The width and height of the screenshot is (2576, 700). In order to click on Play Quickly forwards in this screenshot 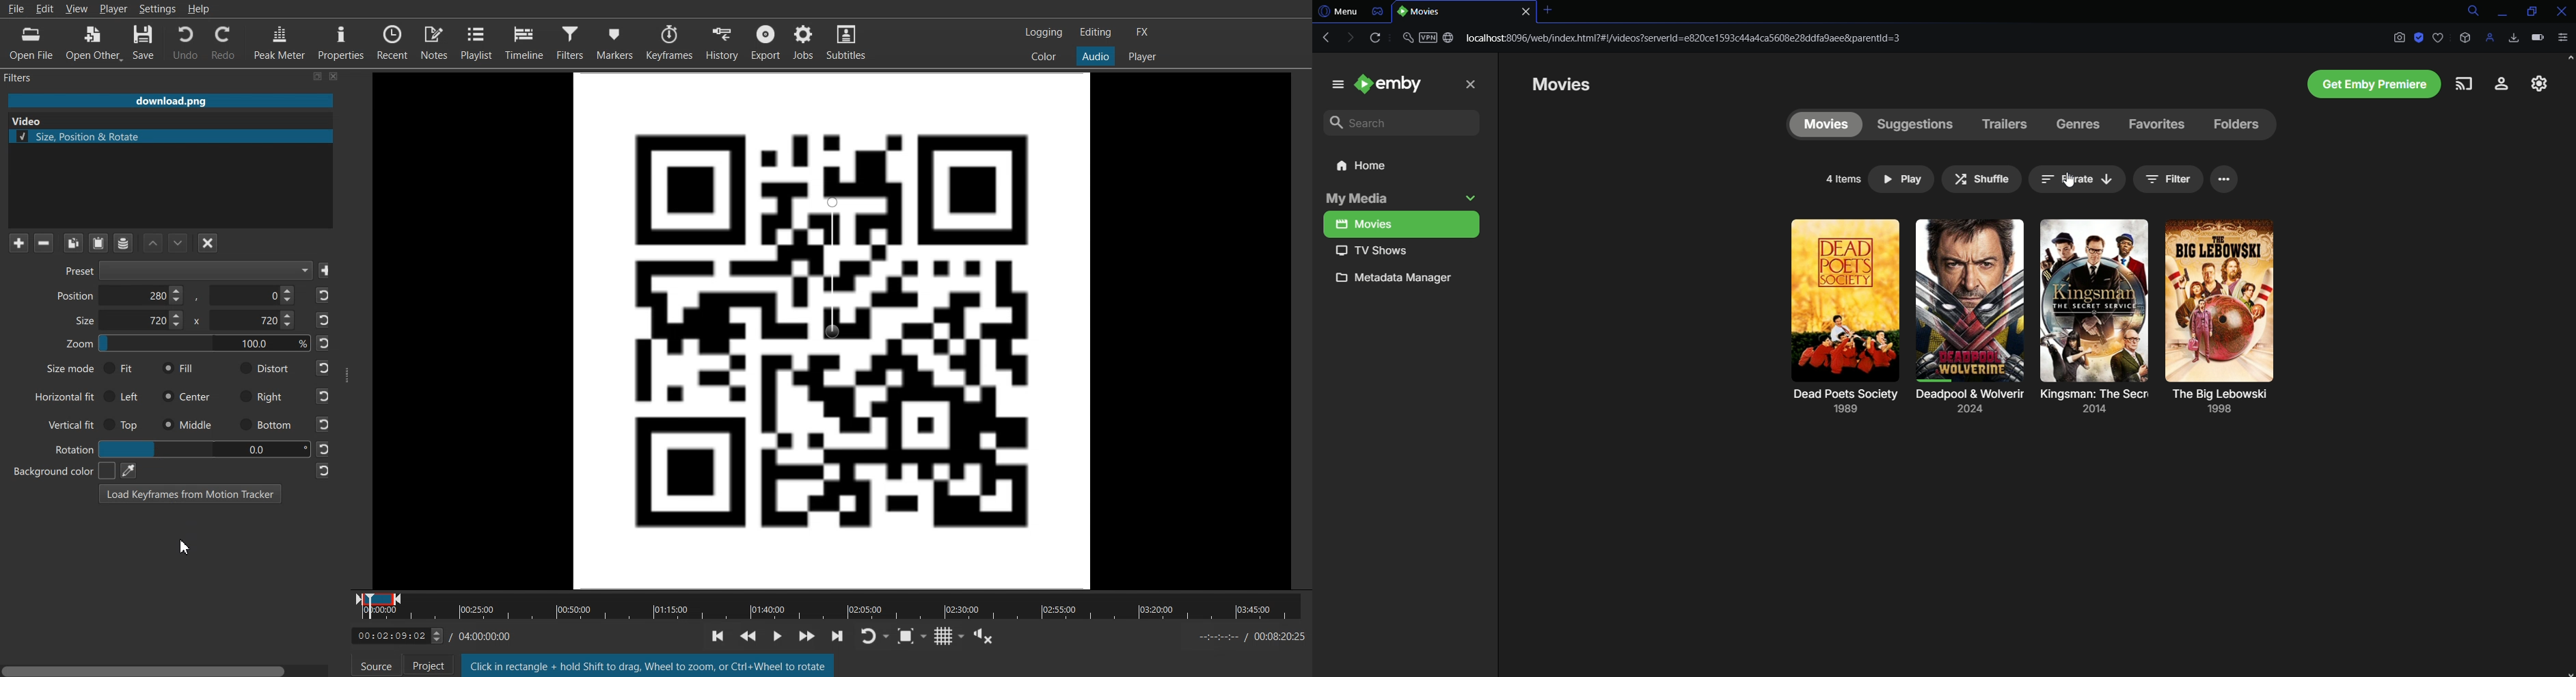, I will do `click(808, 637)`.